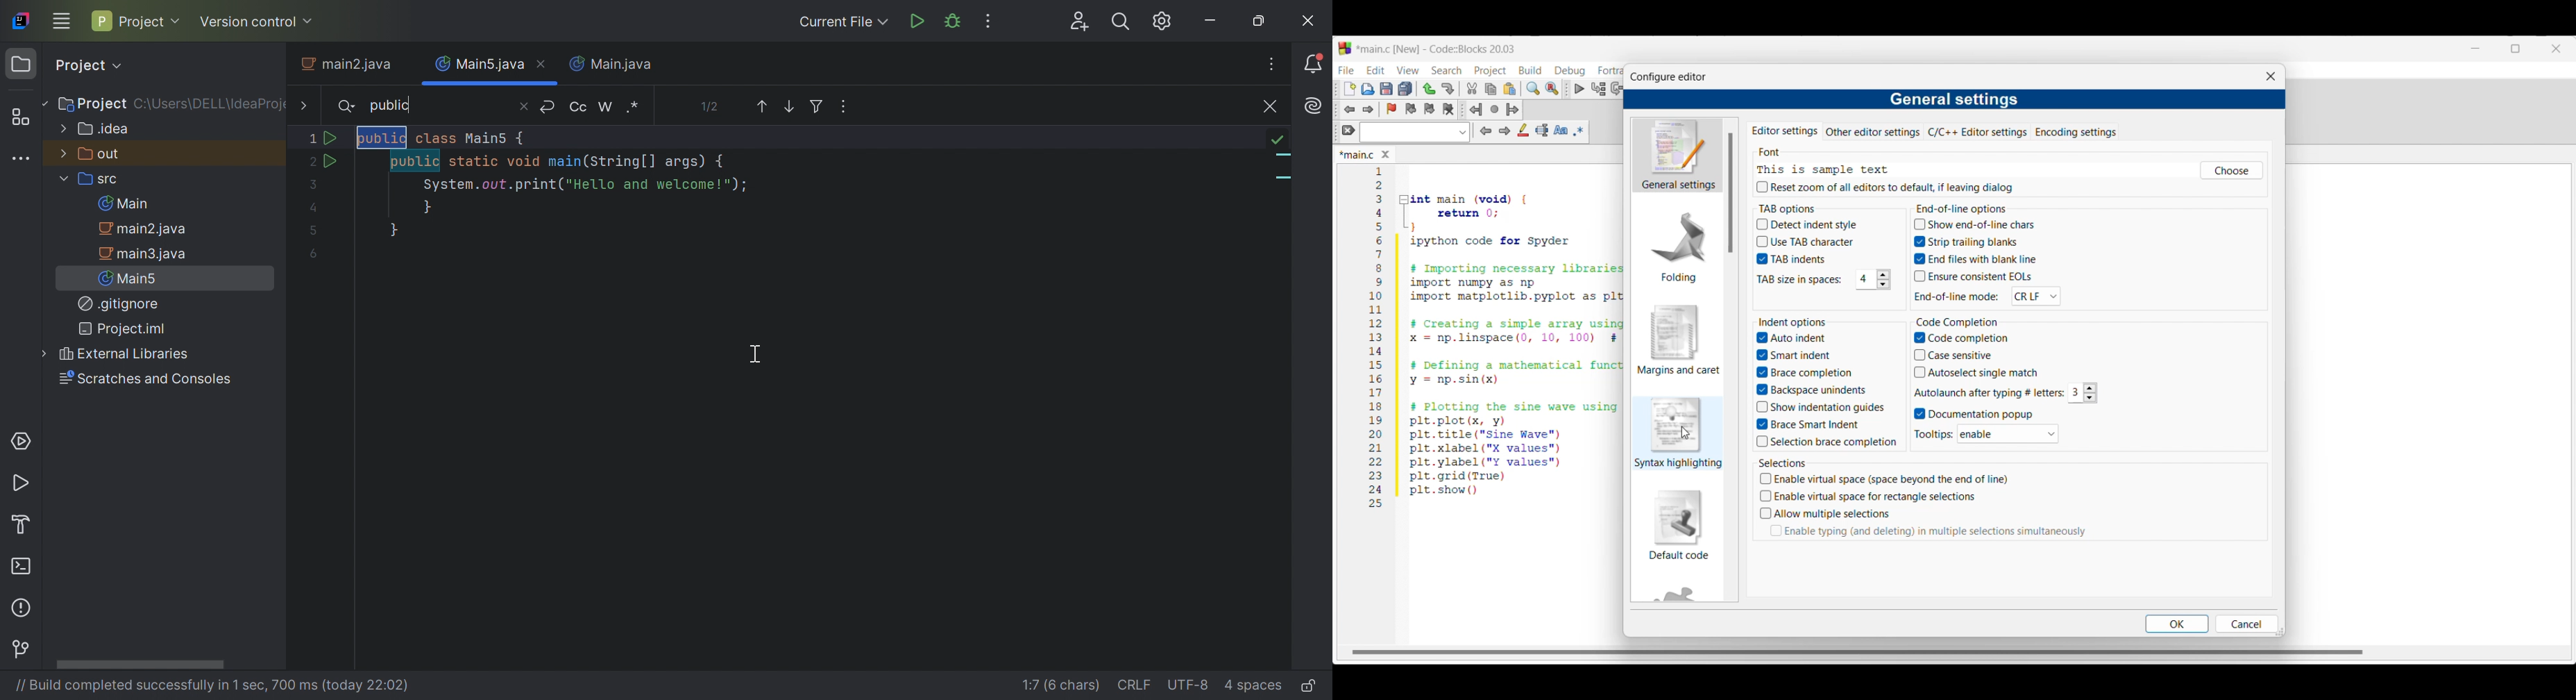 This screenshot has height=700, width=2576. What do you see at coordinates (1277, 103) in the screenshot?
I see `No problems found` at bounding box center [1277, 103].